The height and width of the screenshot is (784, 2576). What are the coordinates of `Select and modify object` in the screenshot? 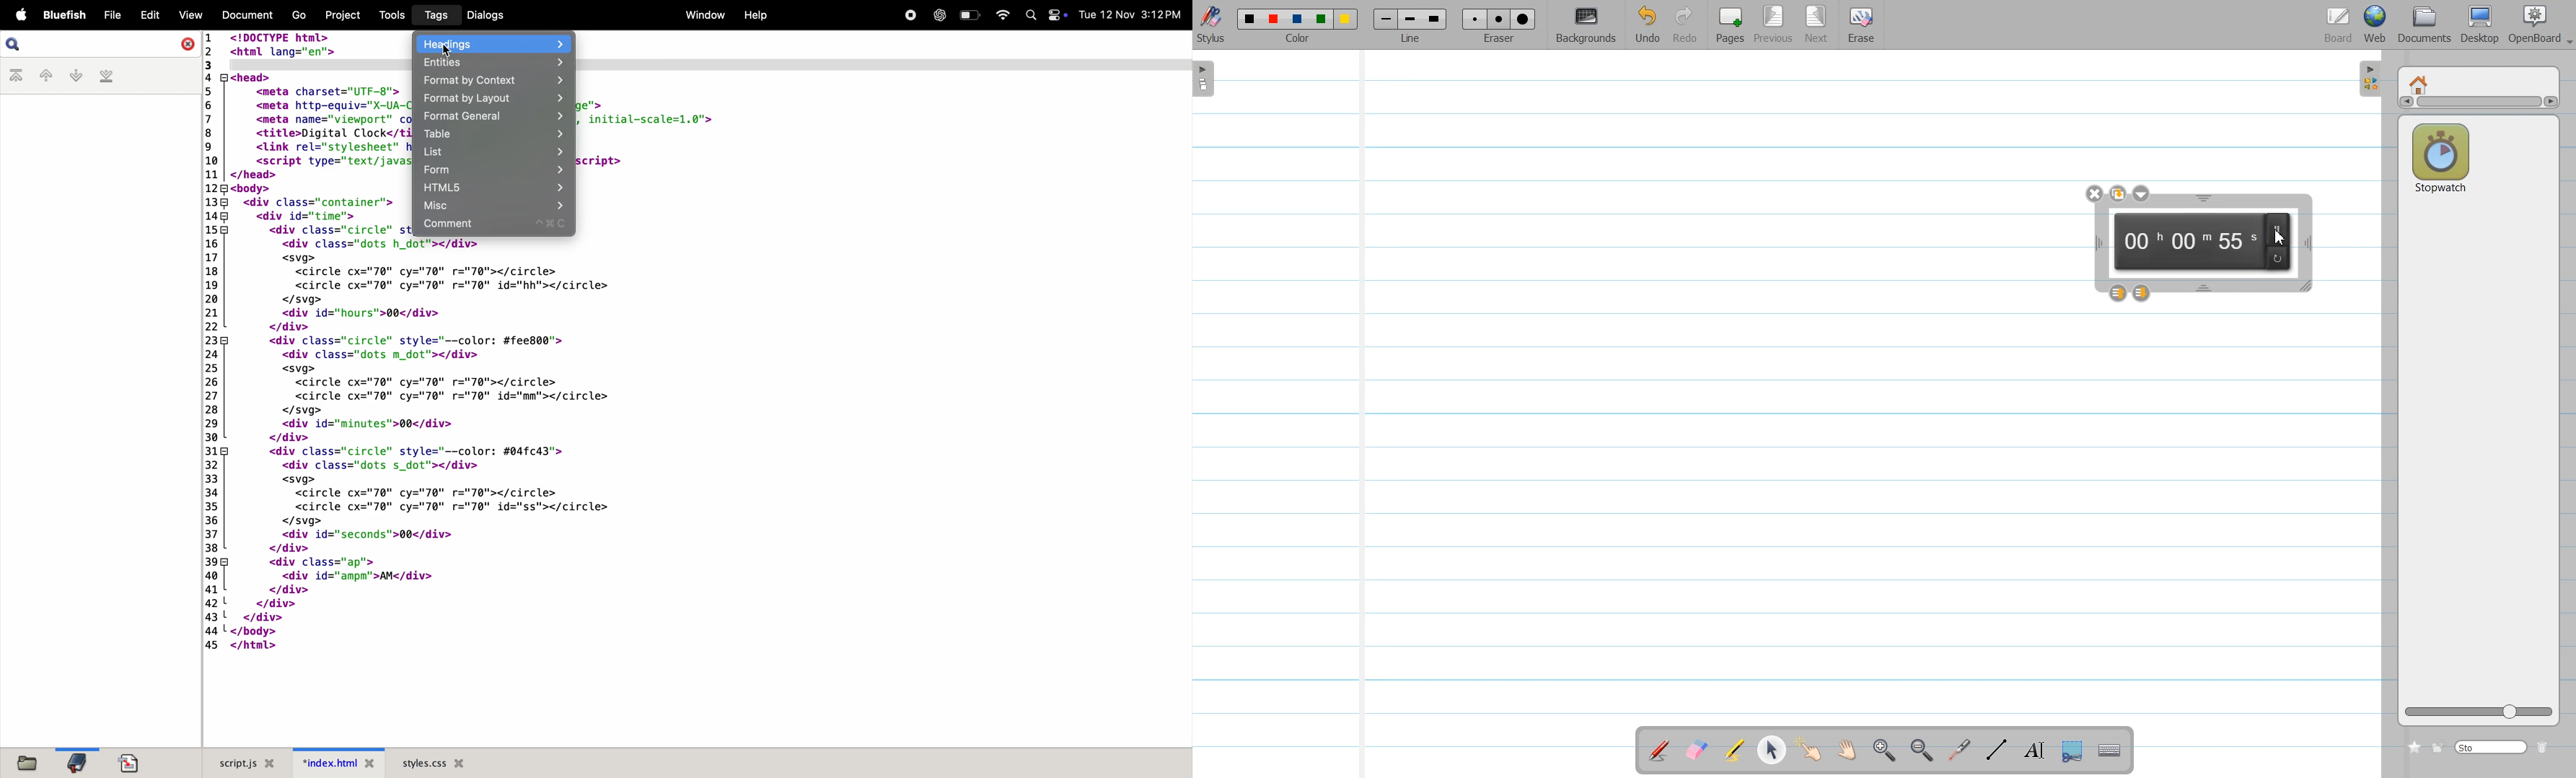 It's located at (1771, 750).